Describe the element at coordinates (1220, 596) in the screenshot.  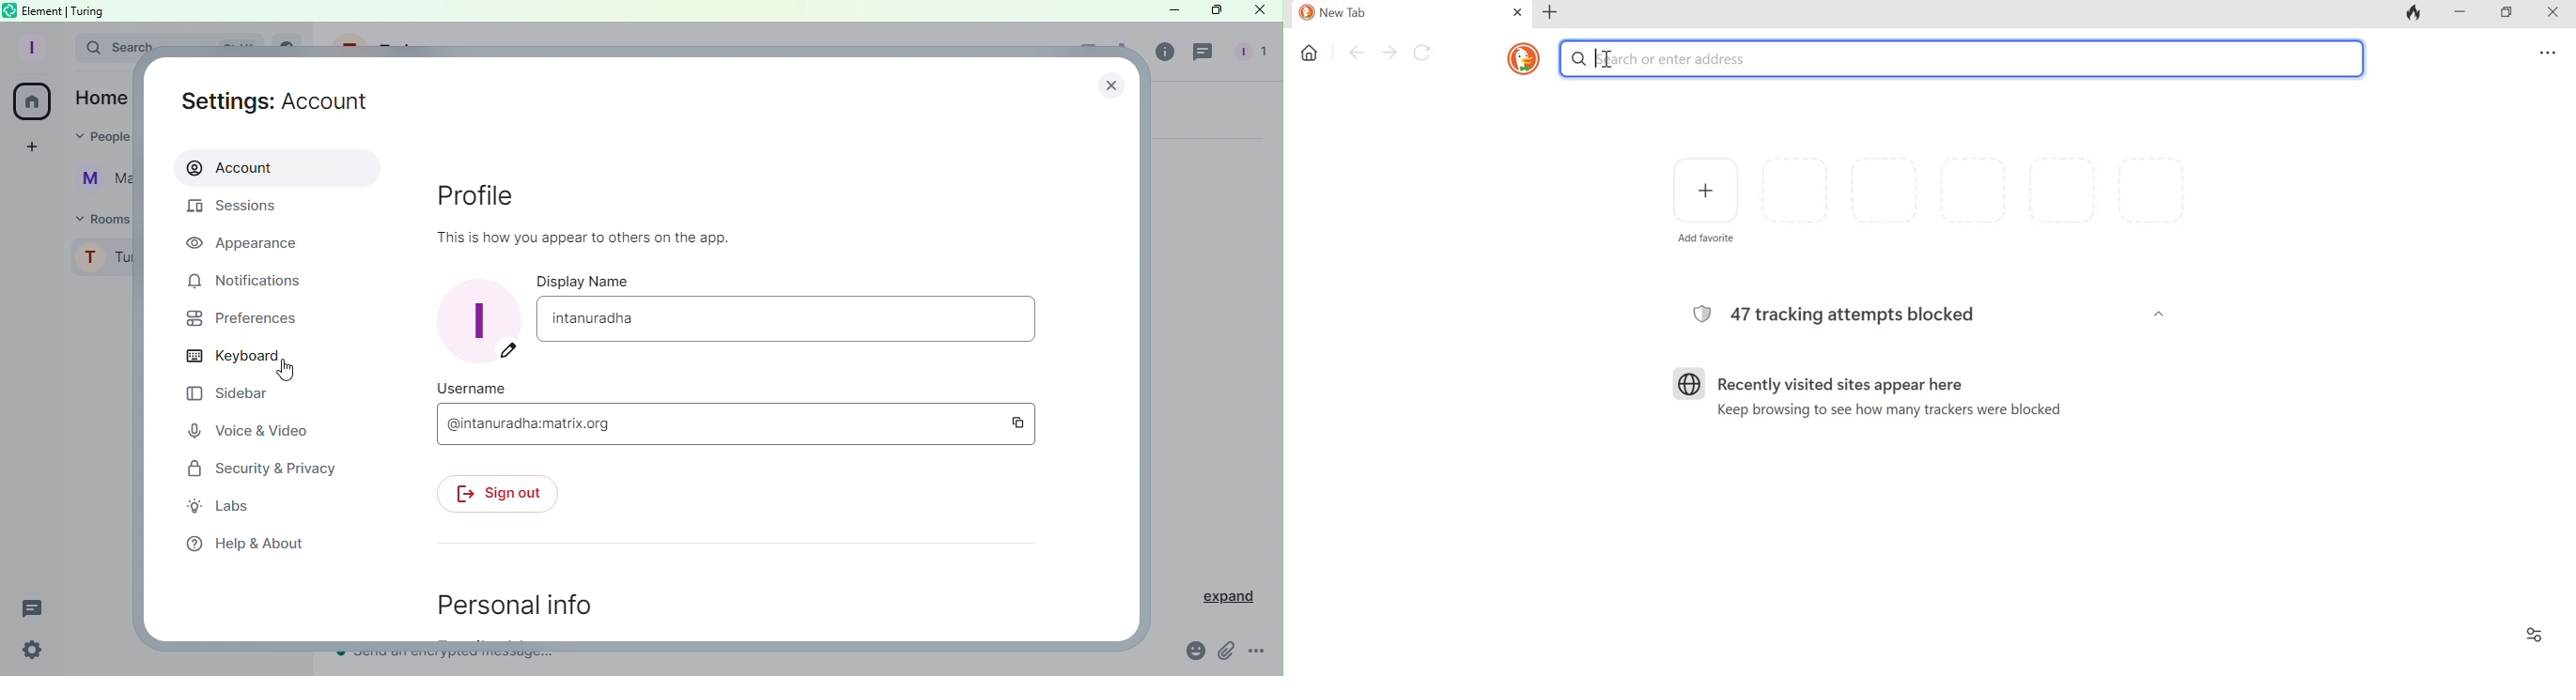
I see `Expand` at that location.